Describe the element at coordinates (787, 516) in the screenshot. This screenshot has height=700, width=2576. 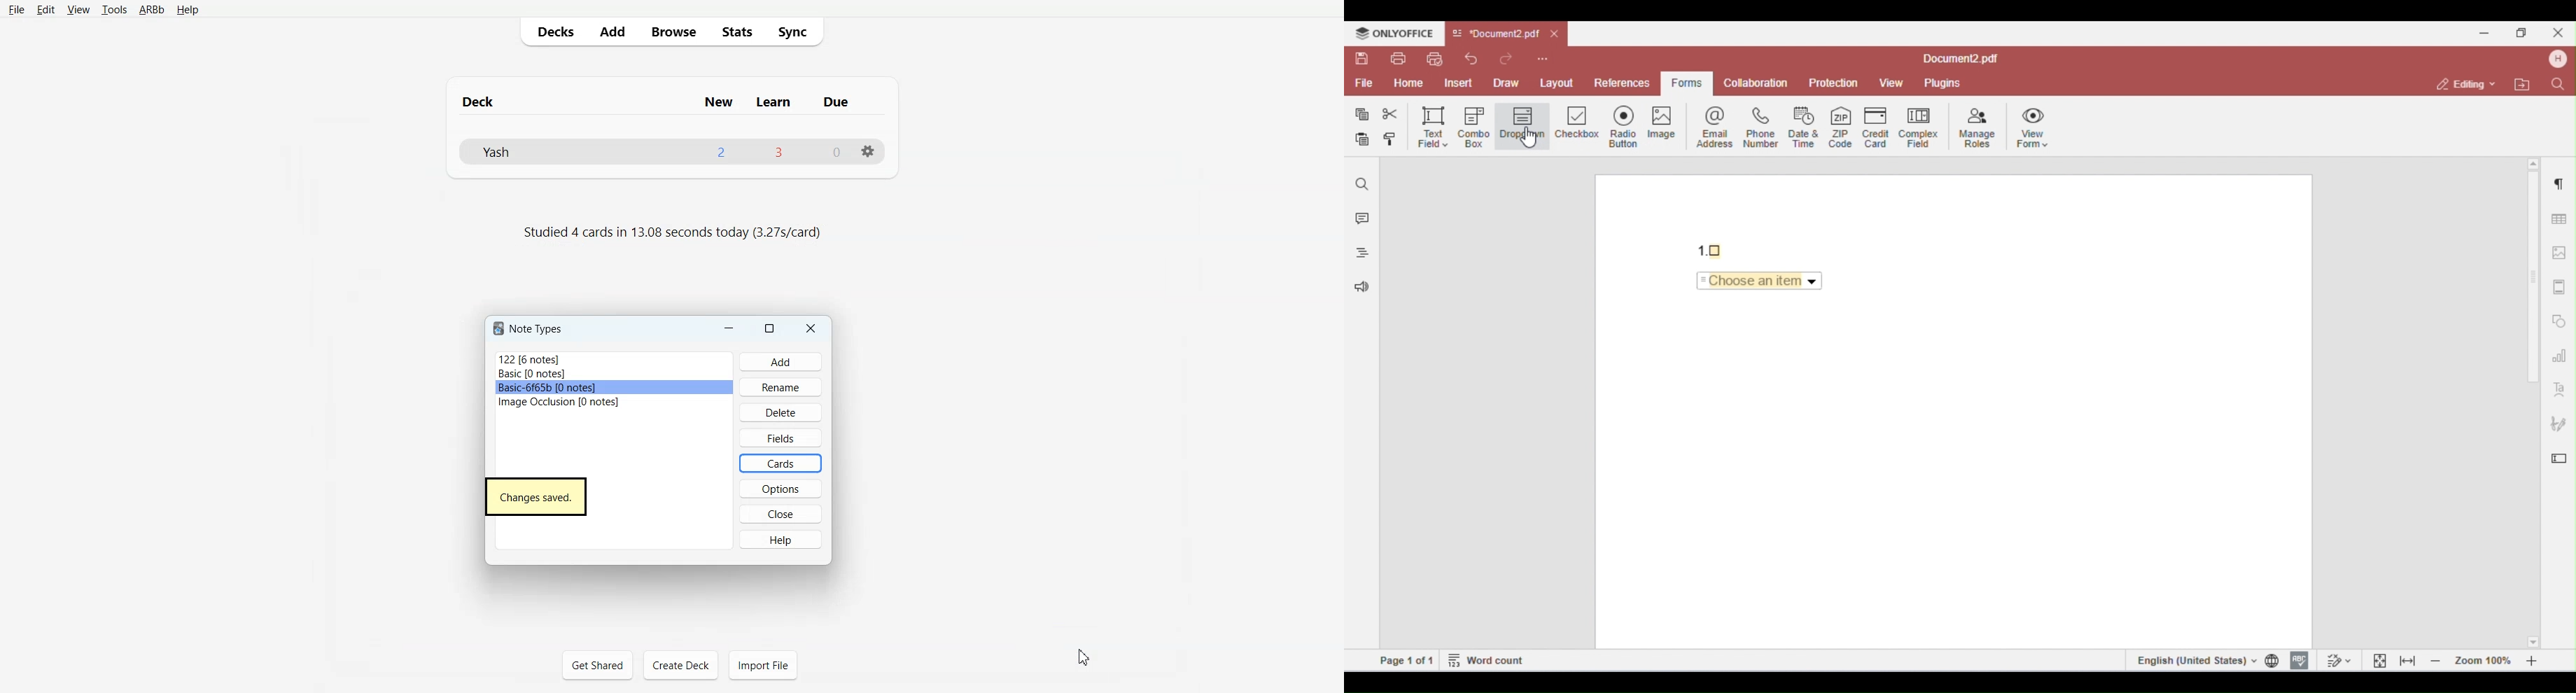
I see `close` at that location.